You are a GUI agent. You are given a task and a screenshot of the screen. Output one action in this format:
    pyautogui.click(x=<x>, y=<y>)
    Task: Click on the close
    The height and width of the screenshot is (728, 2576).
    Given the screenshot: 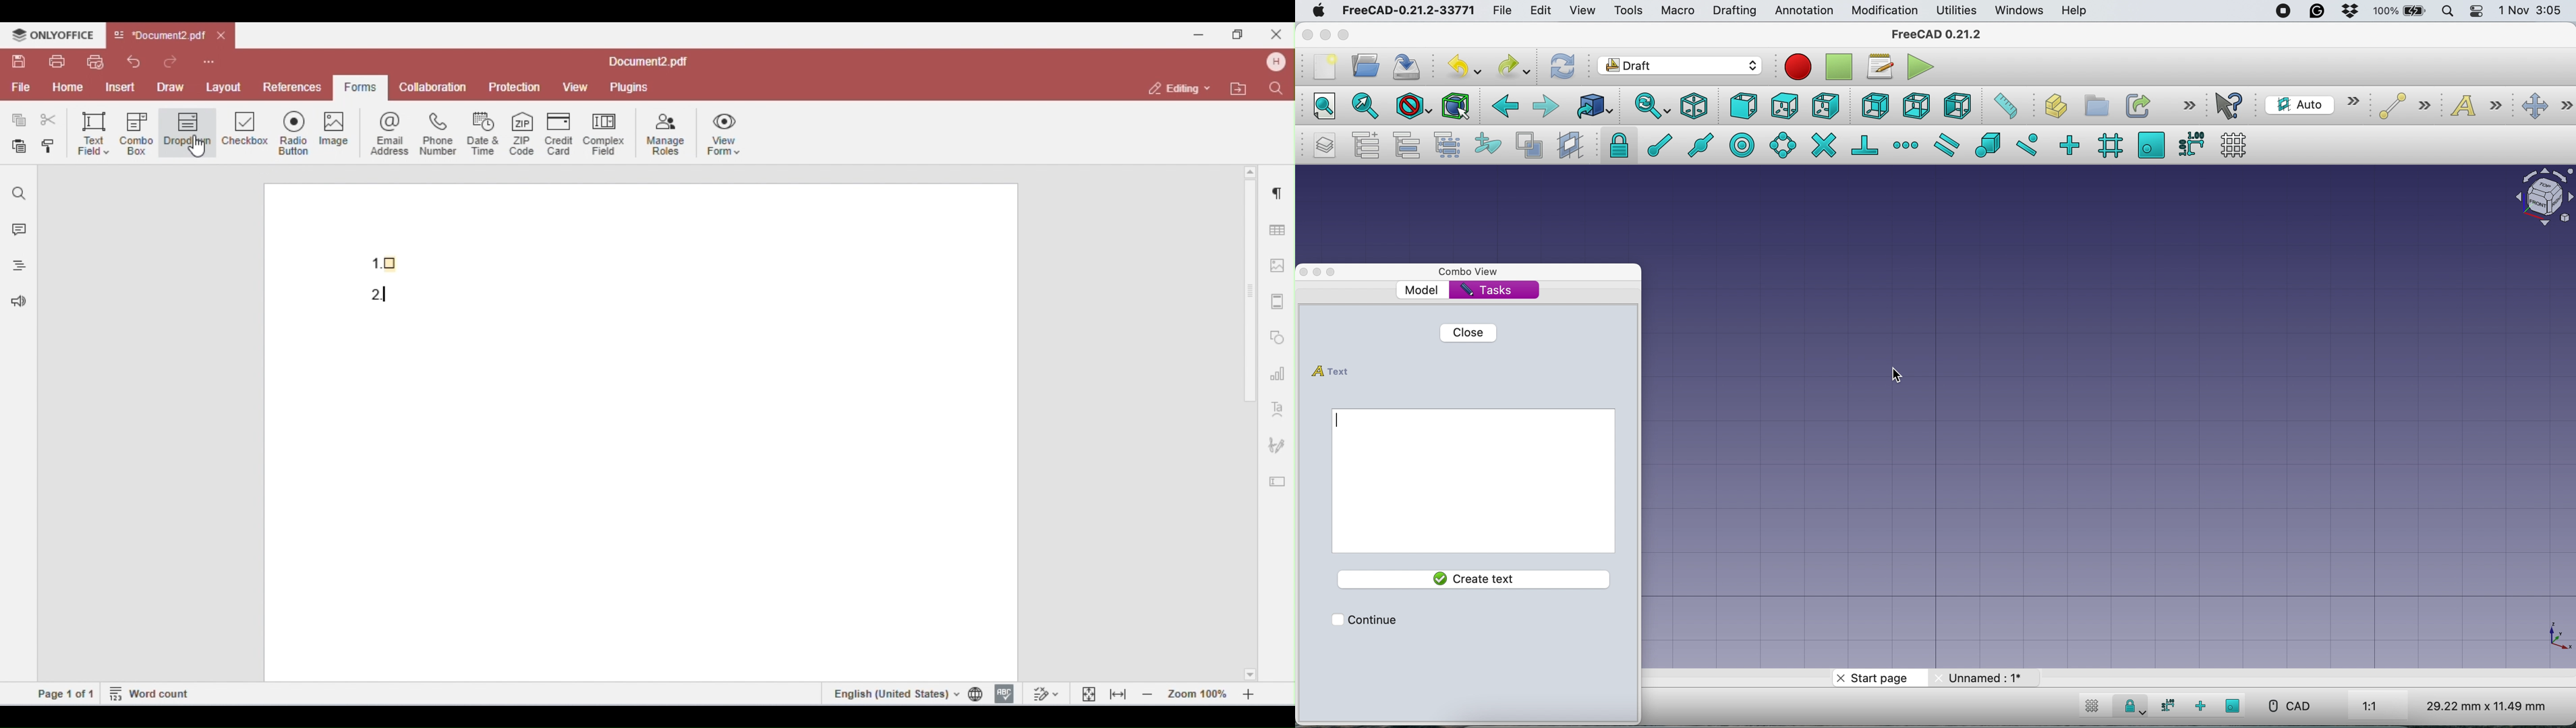 What is the action you would take?
    pyautogui.click(x=1467, y=333)
    